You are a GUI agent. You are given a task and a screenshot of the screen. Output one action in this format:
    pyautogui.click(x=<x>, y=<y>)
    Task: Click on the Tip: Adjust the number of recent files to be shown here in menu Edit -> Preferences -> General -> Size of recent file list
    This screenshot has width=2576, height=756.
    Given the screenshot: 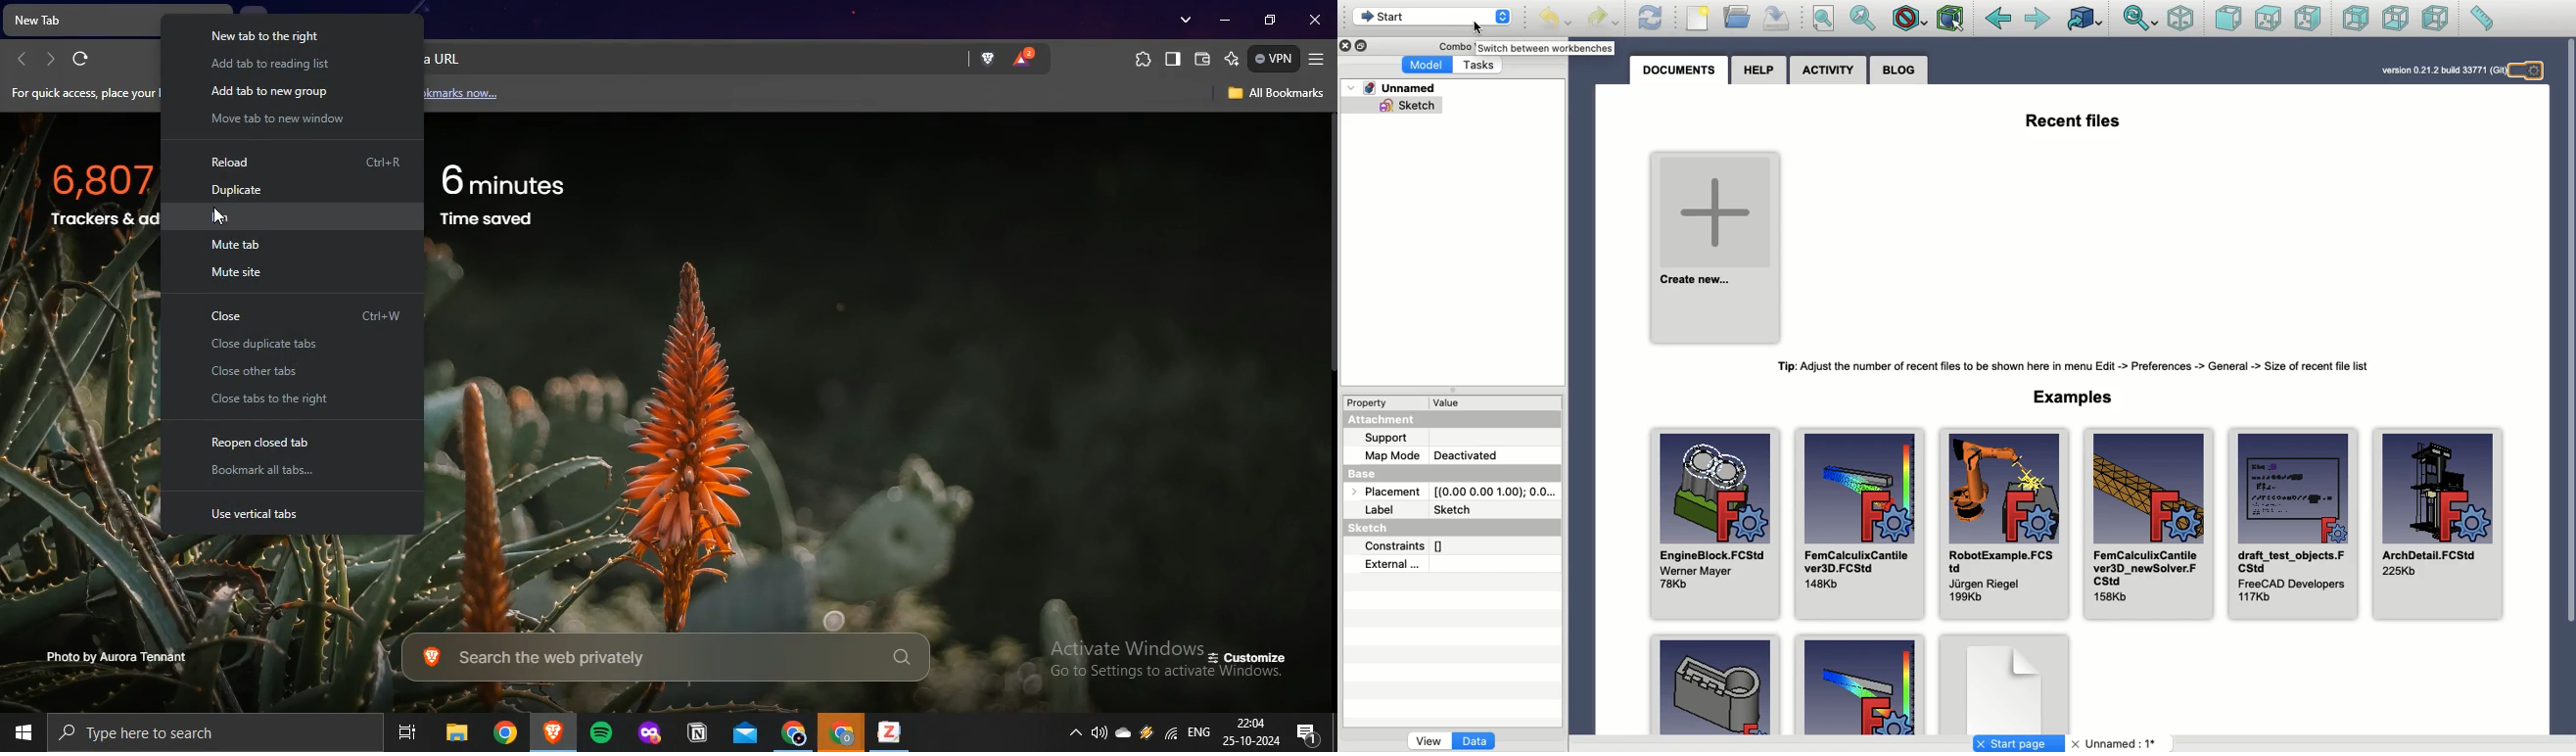 What is the action you would take?
    pyautogui.click(x=2070, y=367)
    